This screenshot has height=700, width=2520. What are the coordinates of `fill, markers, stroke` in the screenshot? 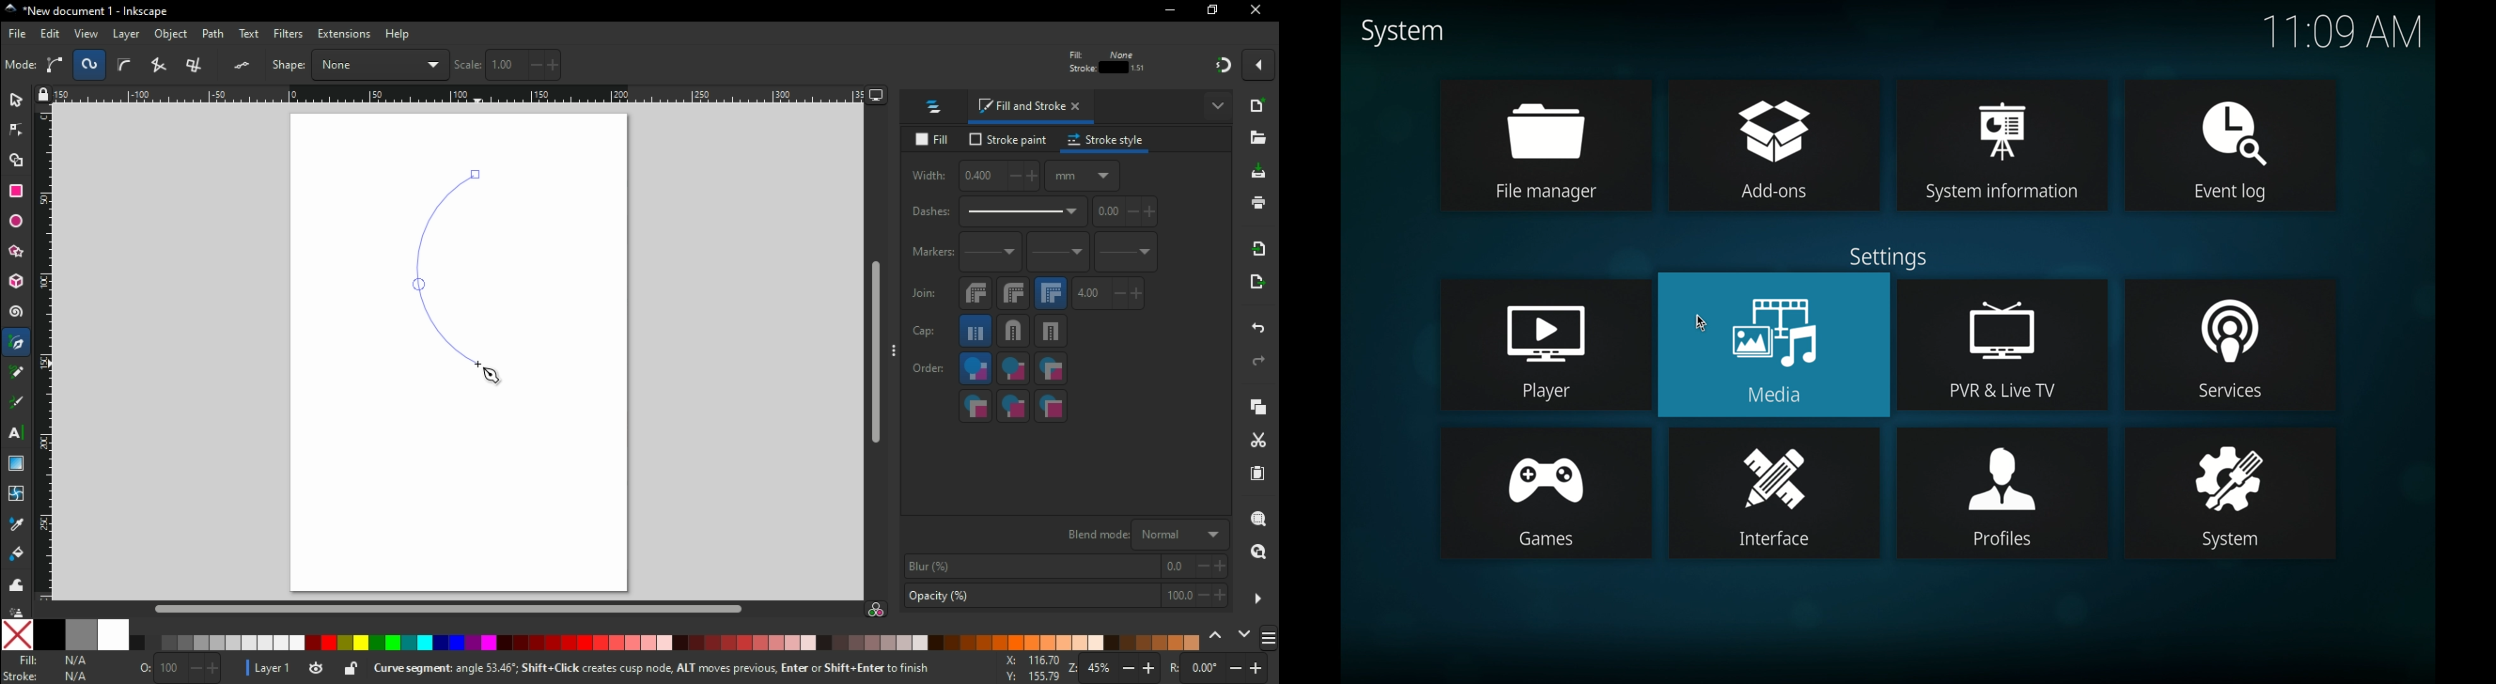 It's located at (1051, 371).